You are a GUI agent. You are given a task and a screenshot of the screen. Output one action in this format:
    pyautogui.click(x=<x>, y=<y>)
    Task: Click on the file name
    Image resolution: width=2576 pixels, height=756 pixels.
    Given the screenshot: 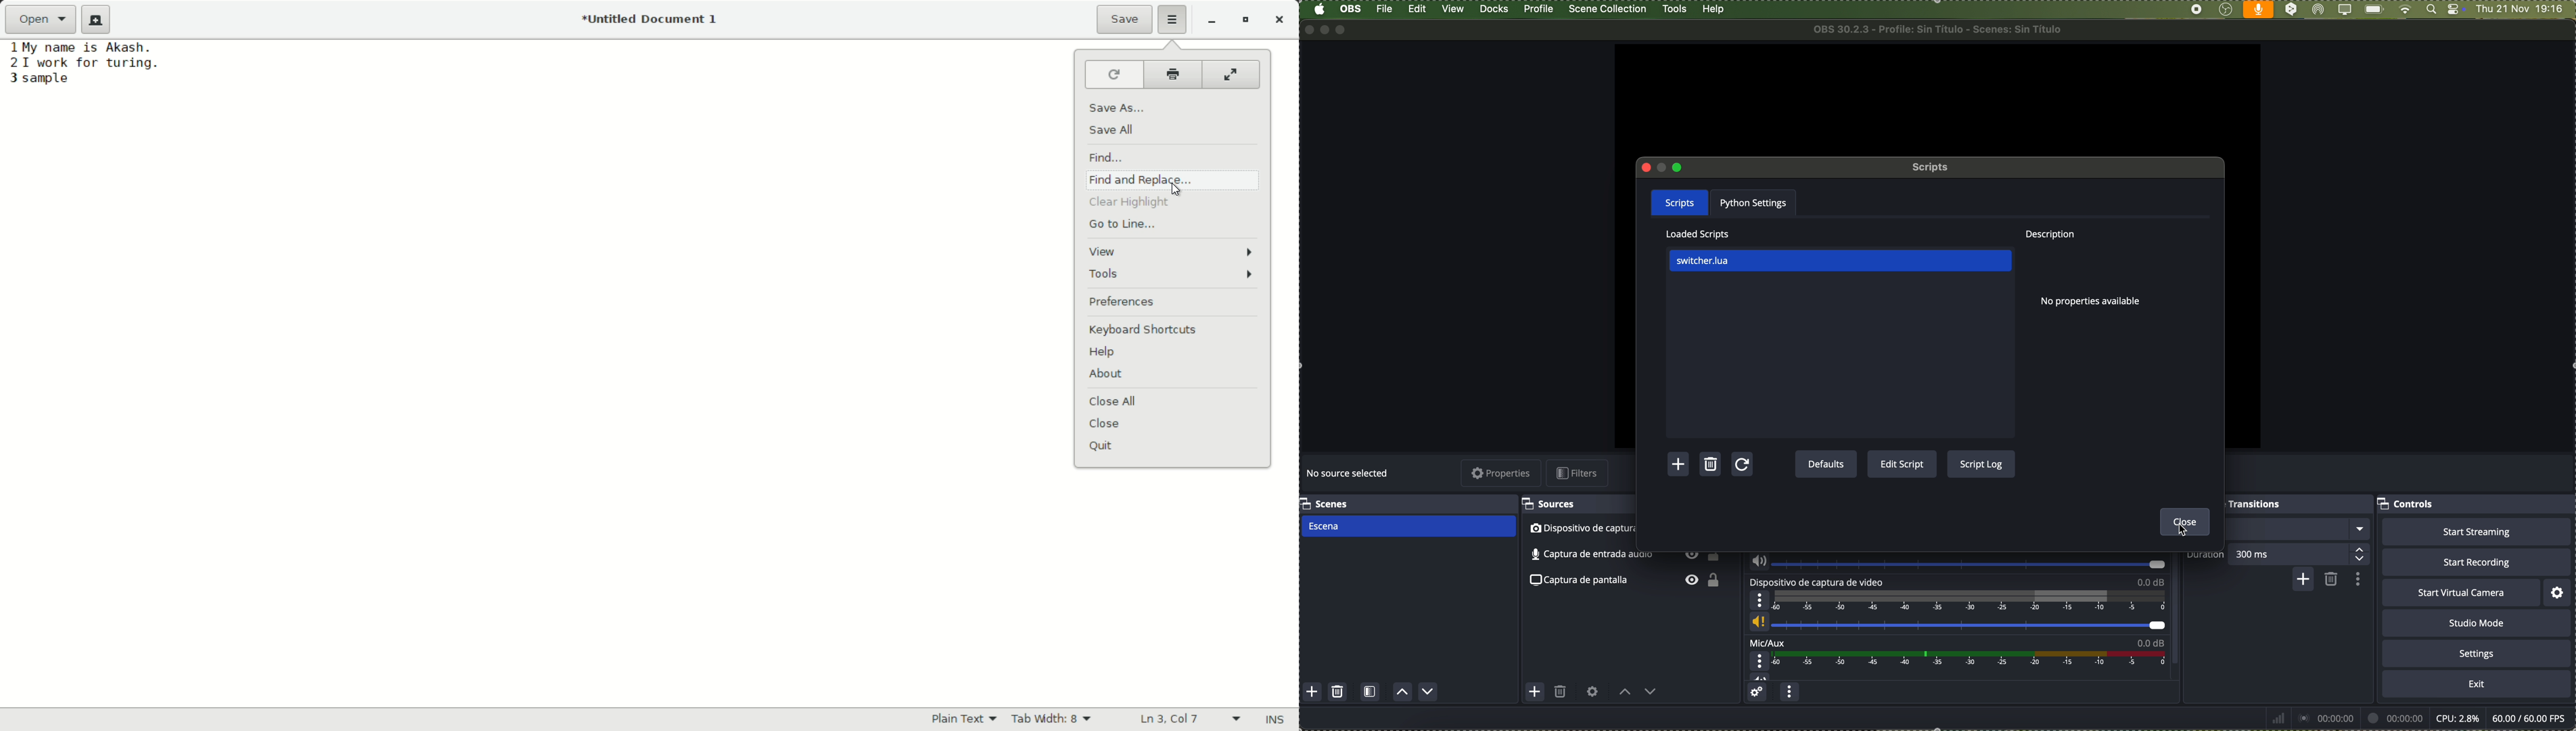 What is the action you would take?
    pyautogui.click(x=1941, y=29)
    